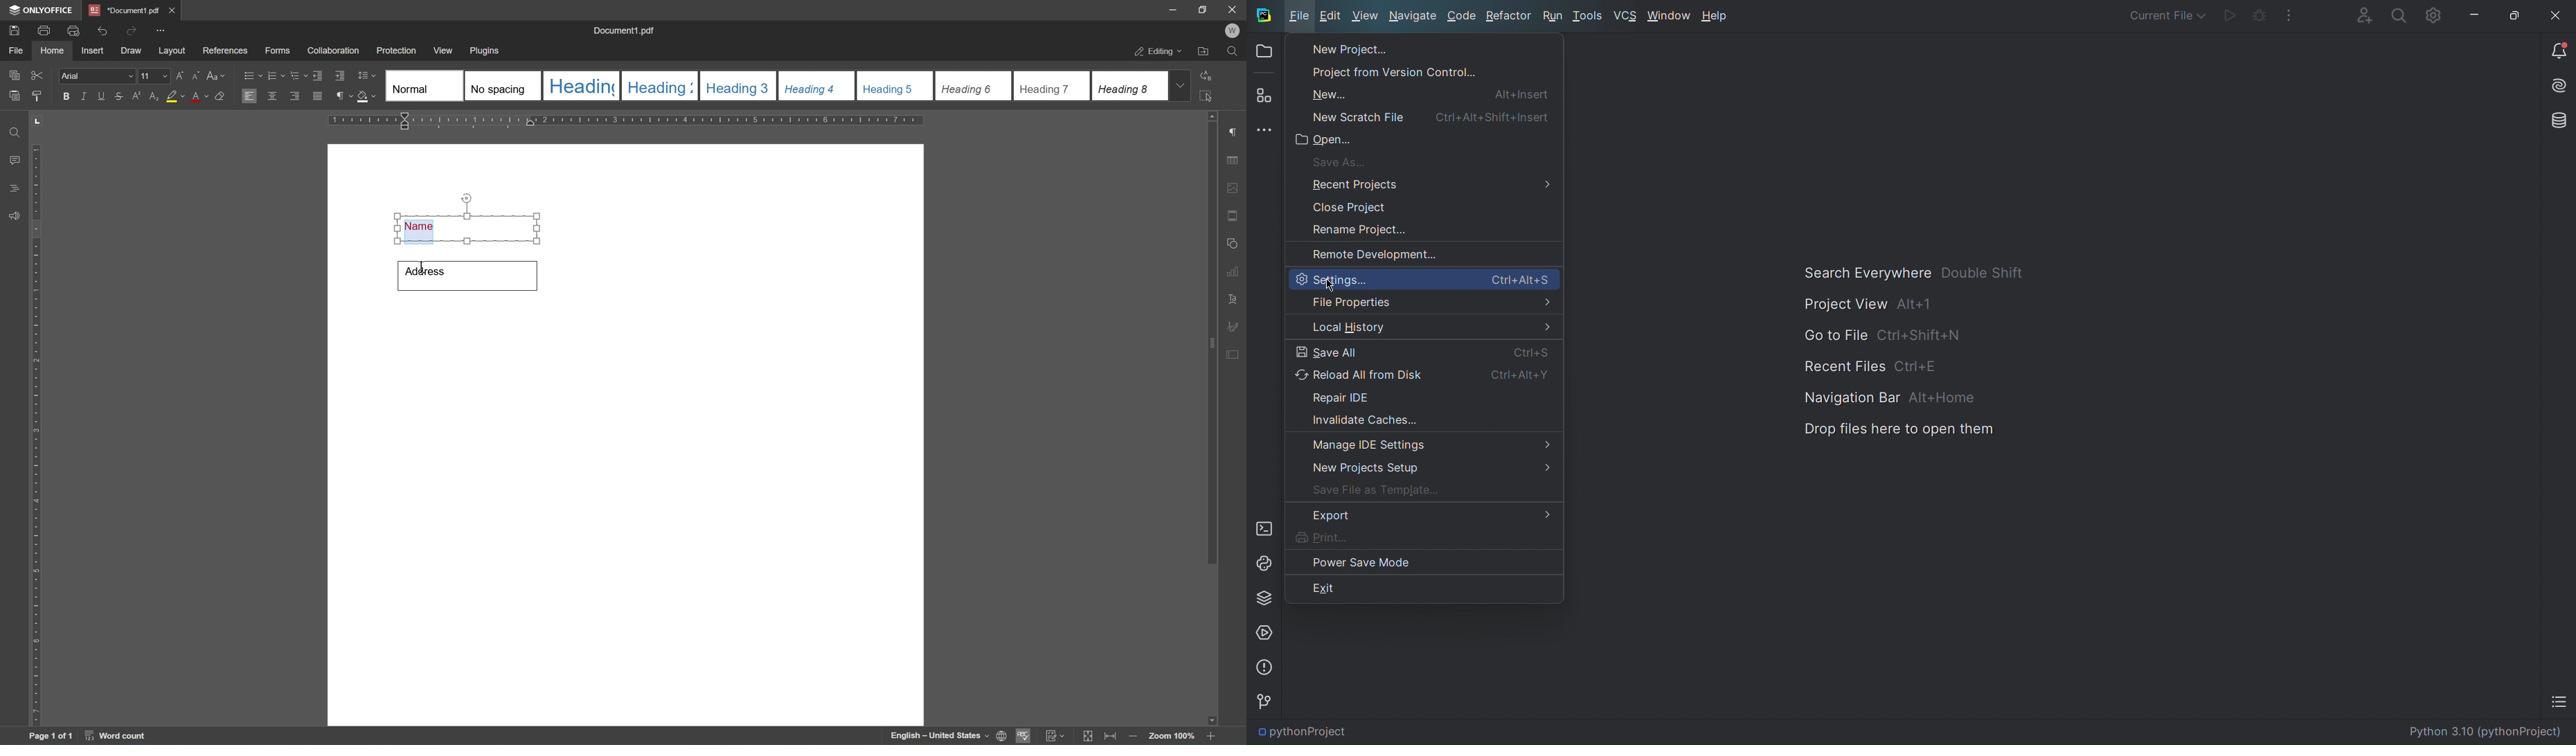 This screenshot has height=756, width=2576. I want to click on scroll down, so click(1208, 717).